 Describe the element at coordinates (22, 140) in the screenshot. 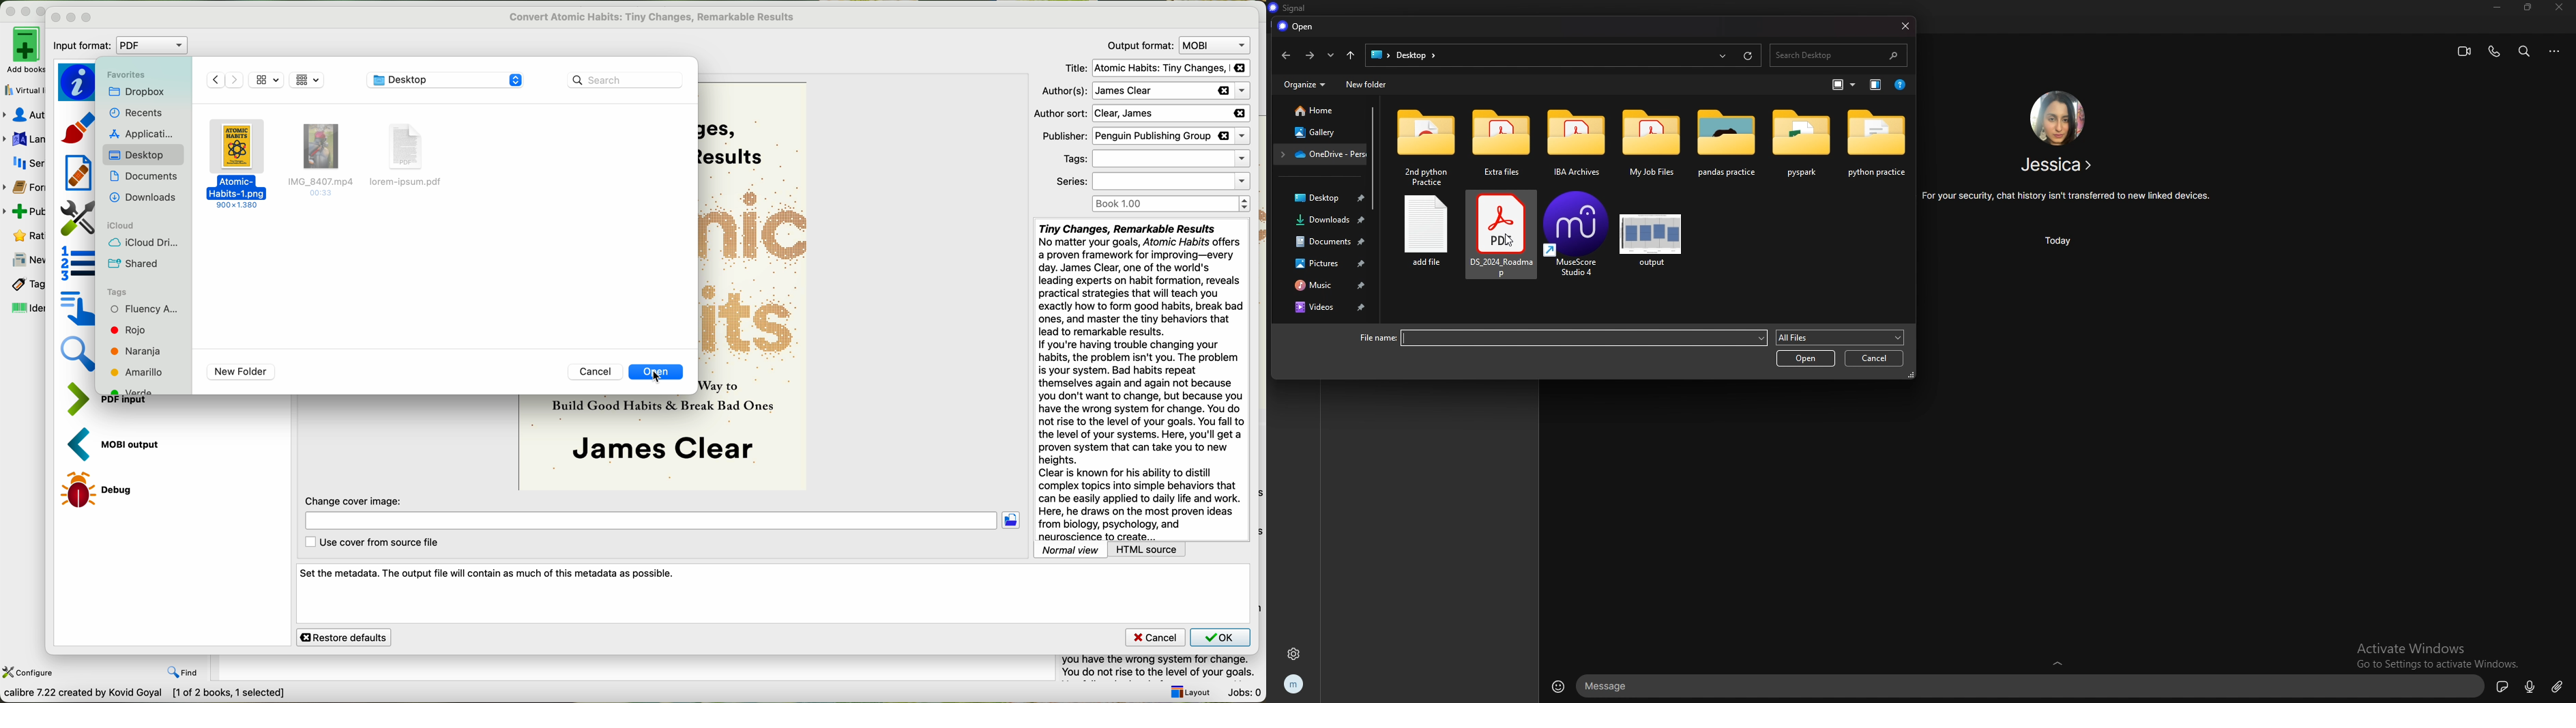

I see `languages` at that location.